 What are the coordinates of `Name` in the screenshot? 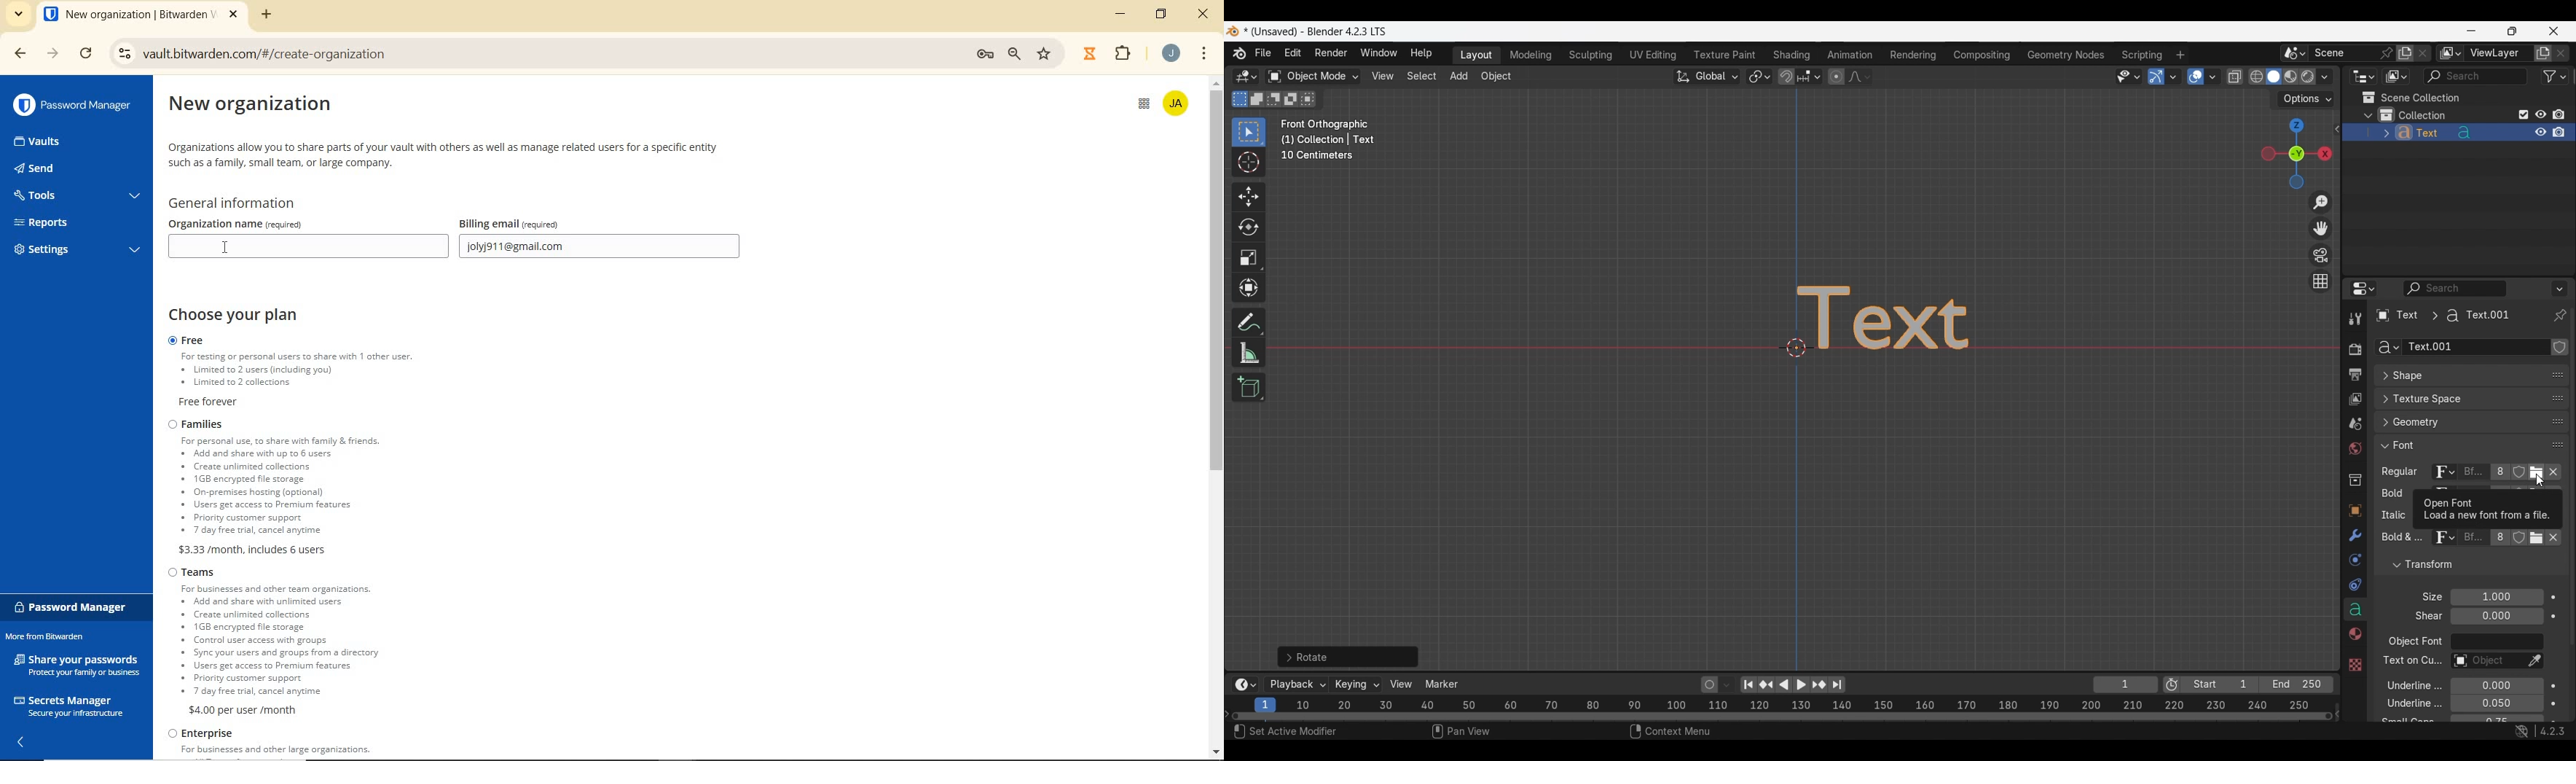 It's located at (2475, 347).